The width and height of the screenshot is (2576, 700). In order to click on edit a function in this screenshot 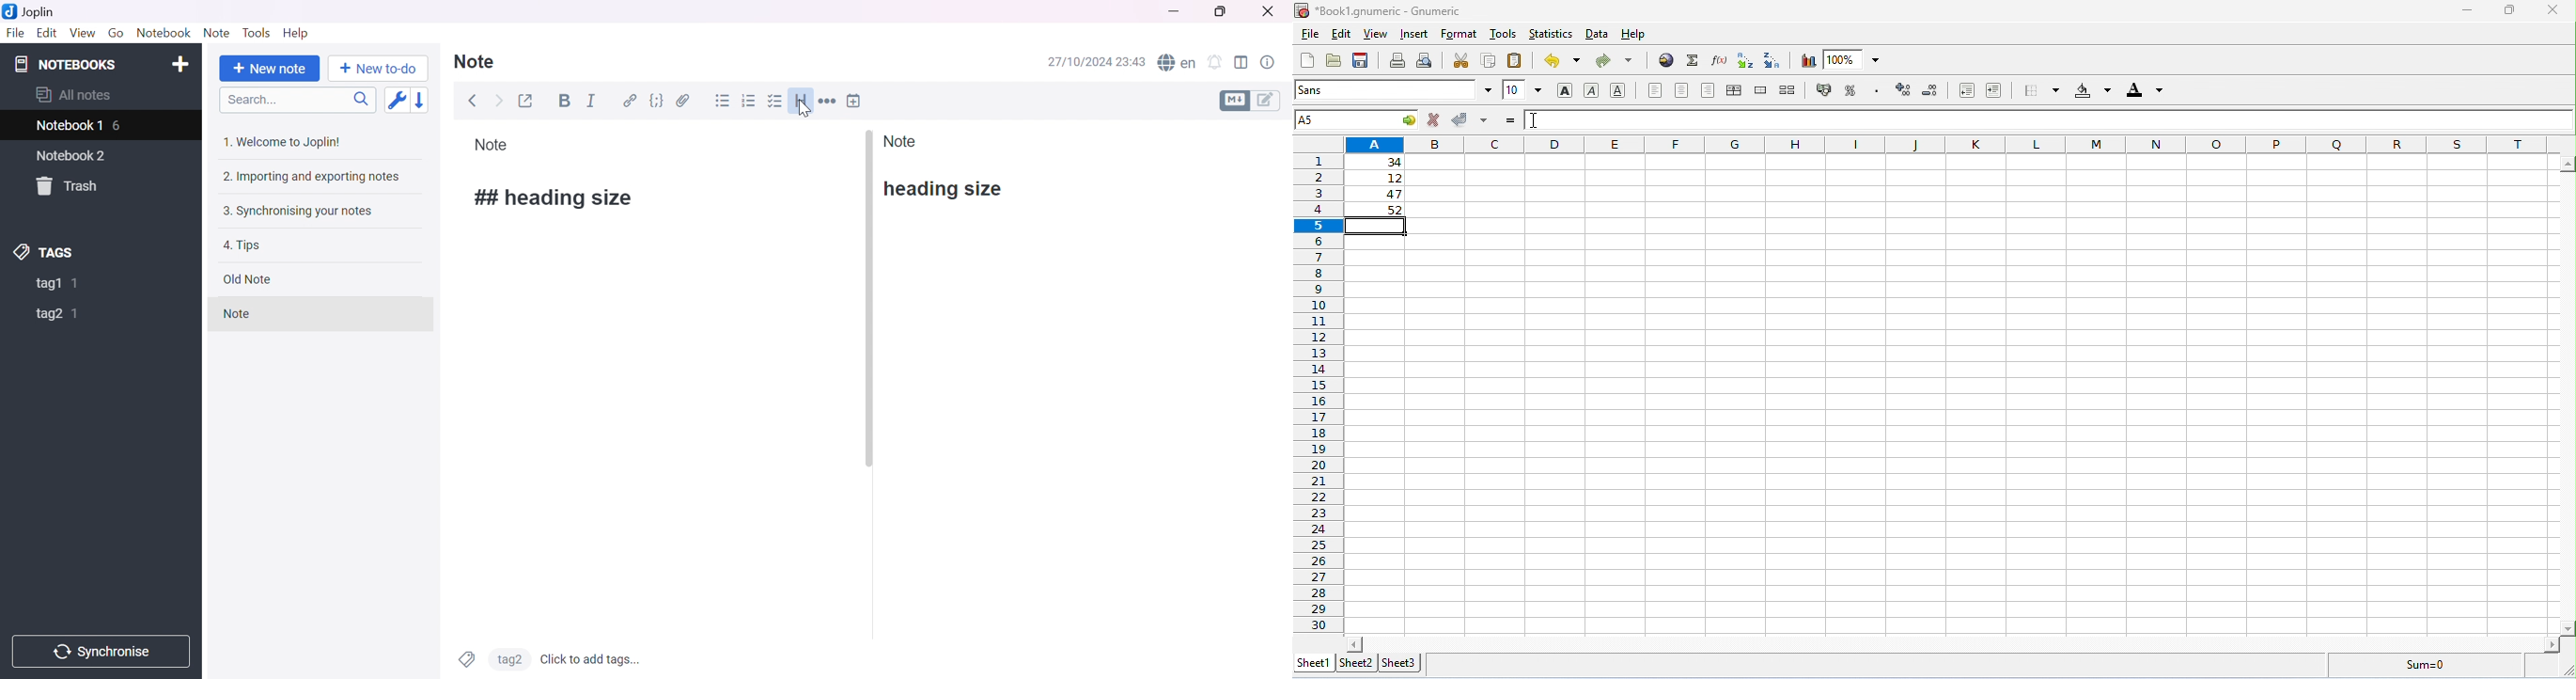, I will do `click(1718, 60)`.